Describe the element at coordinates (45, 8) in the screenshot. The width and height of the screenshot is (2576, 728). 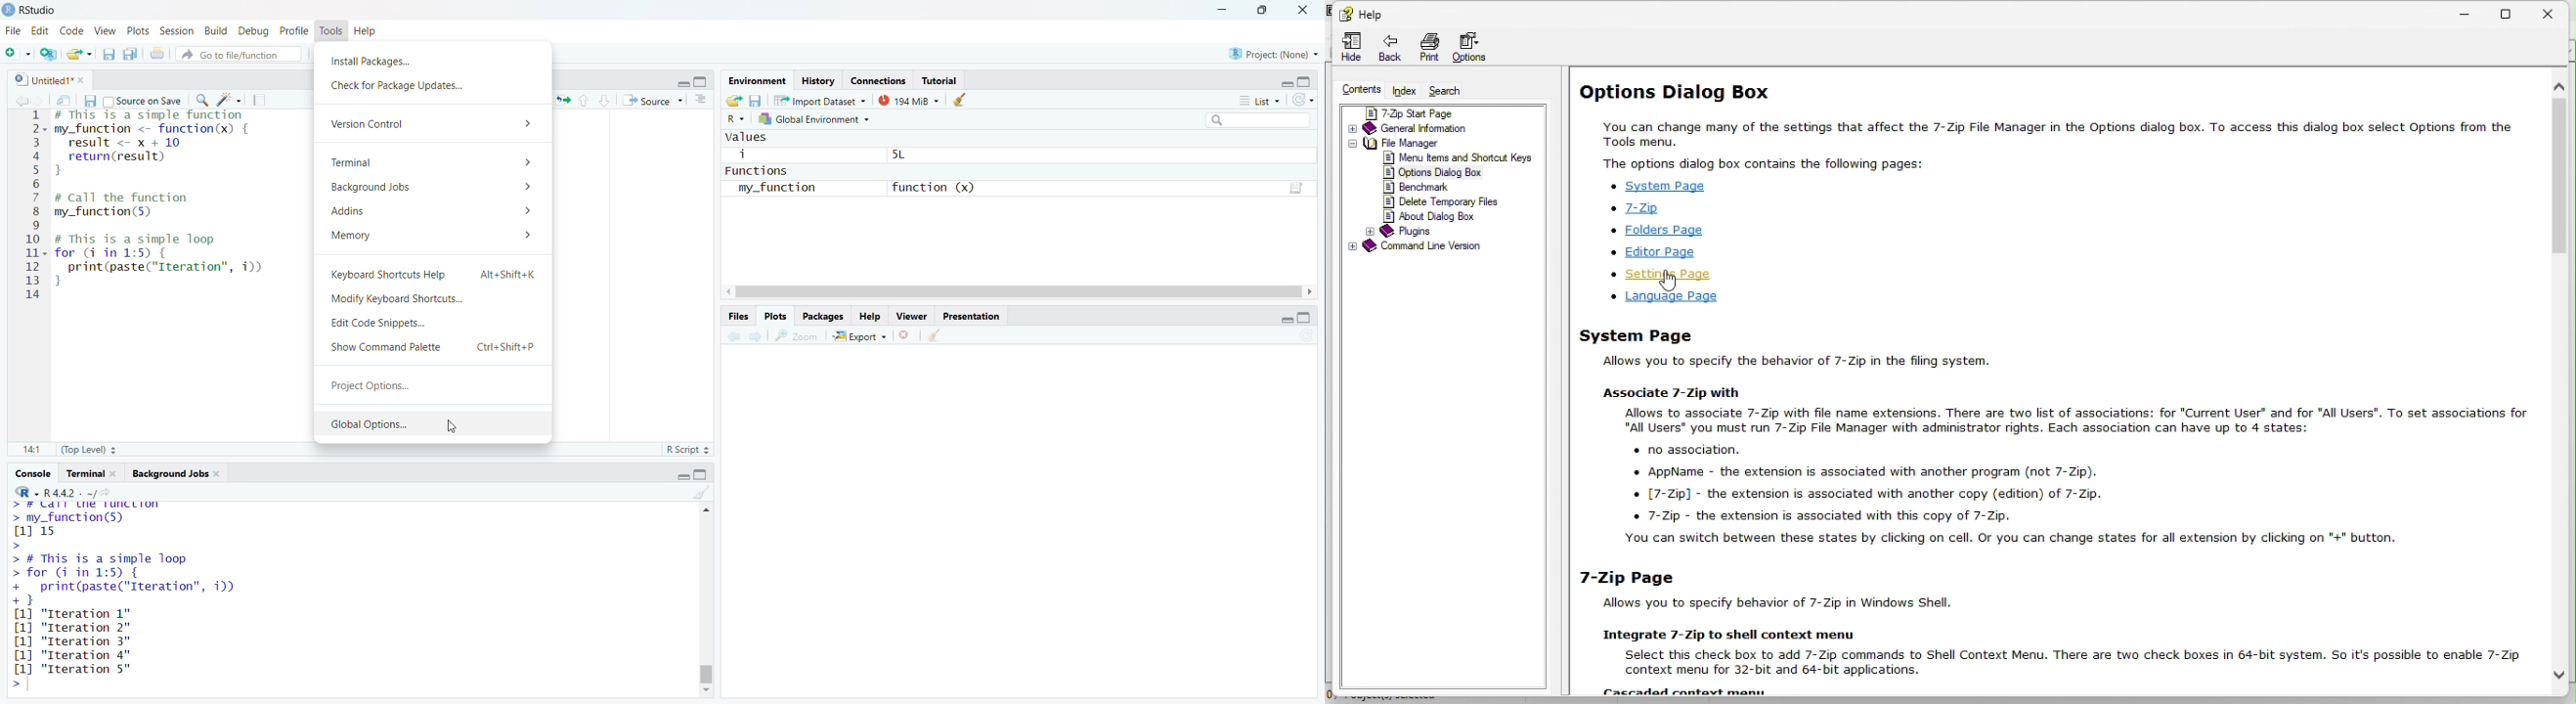
I see `RStudio` at that location.